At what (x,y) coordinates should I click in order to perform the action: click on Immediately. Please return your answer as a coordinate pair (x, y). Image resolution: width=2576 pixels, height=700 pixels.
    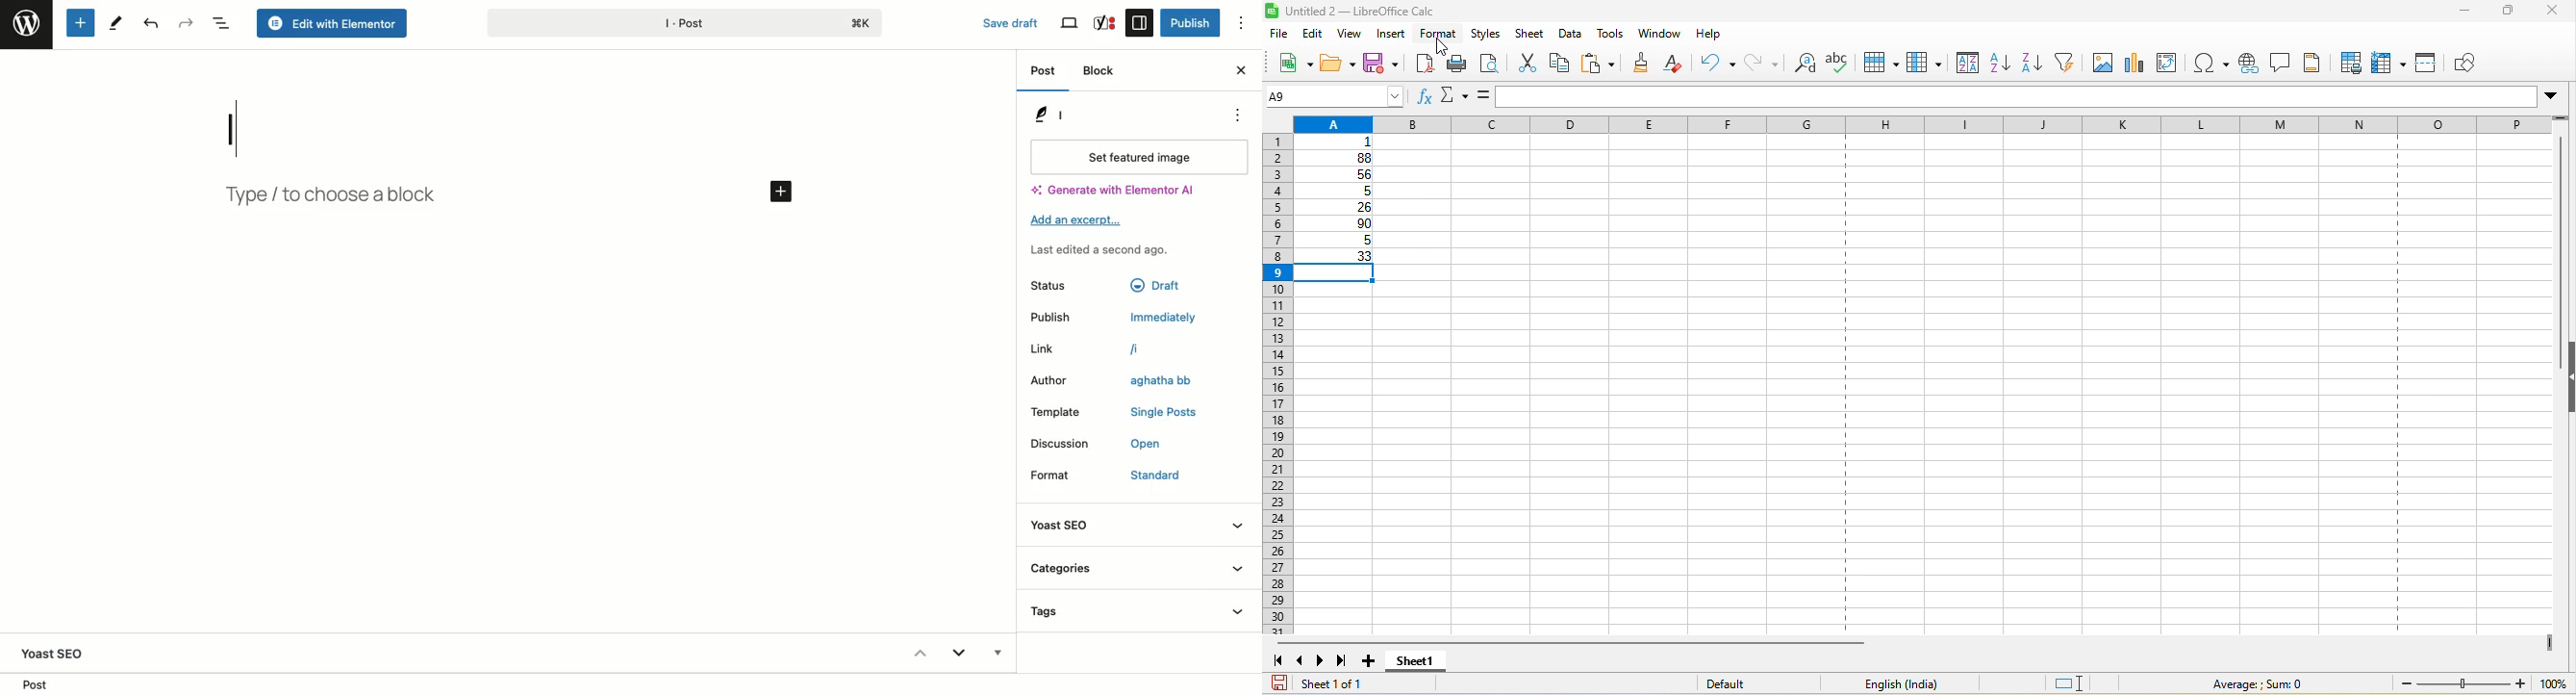
    Looking at the image, I should click on (1167, 316).